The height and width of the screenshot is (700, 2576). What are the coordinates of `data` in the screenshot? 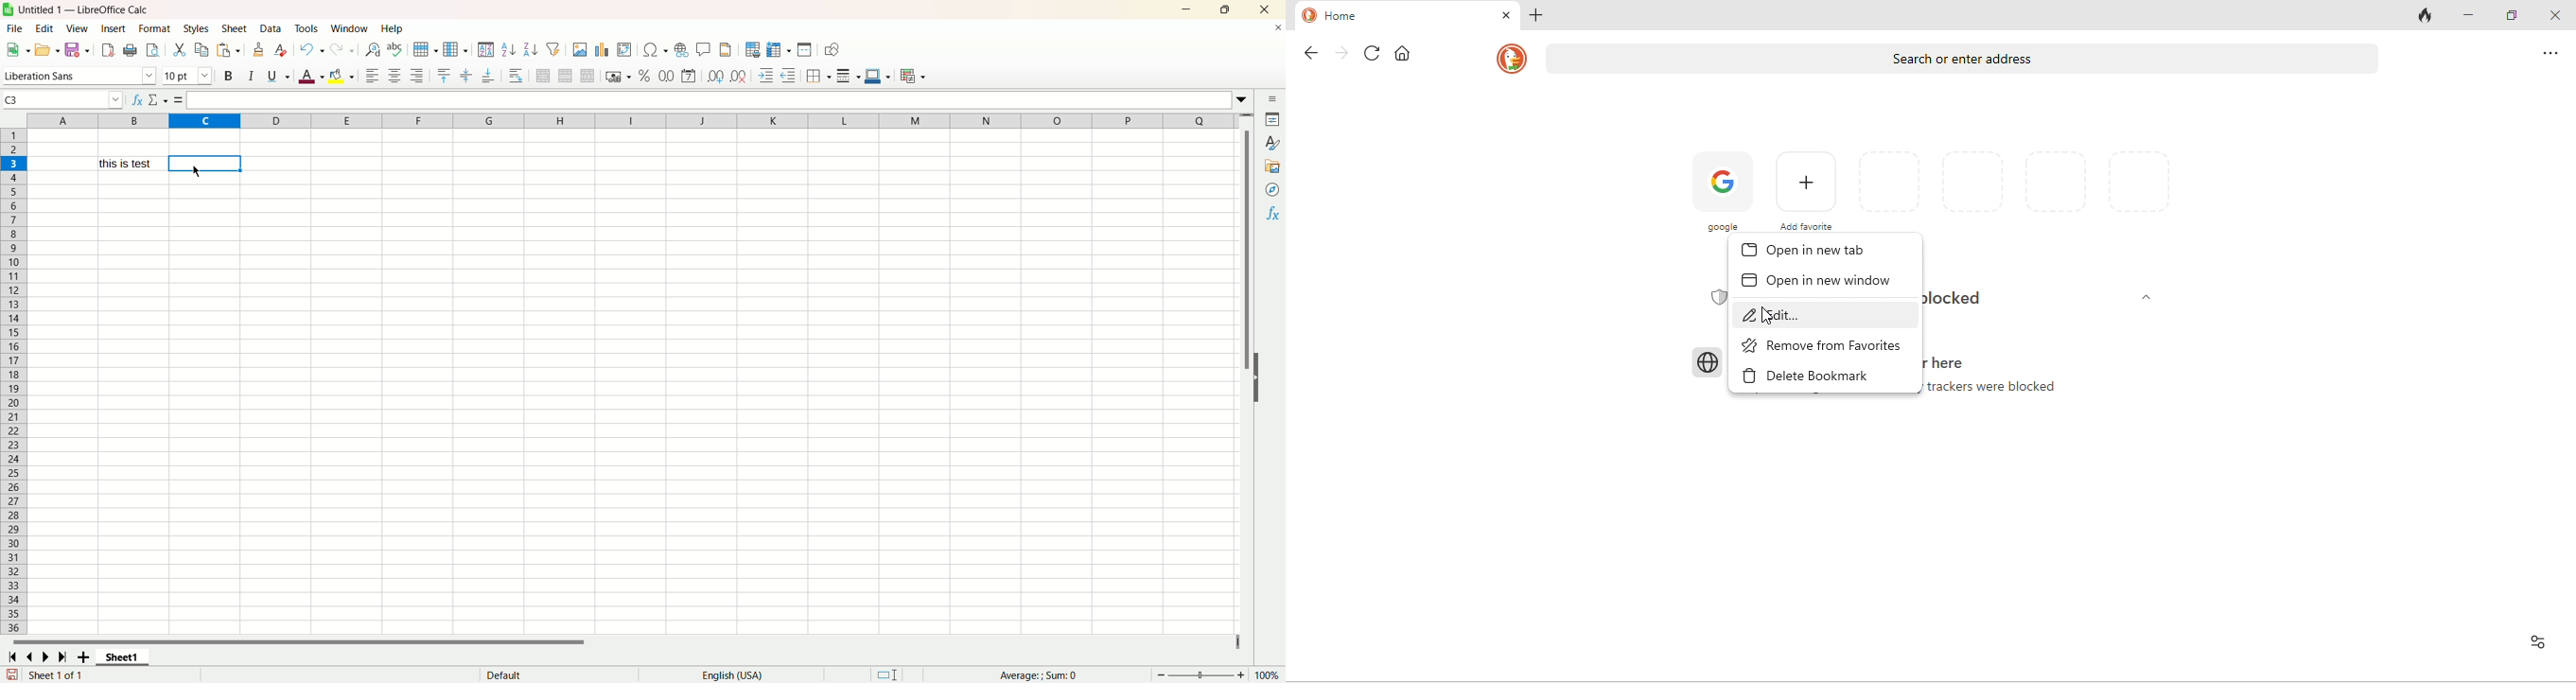 It's located at (272, 28).